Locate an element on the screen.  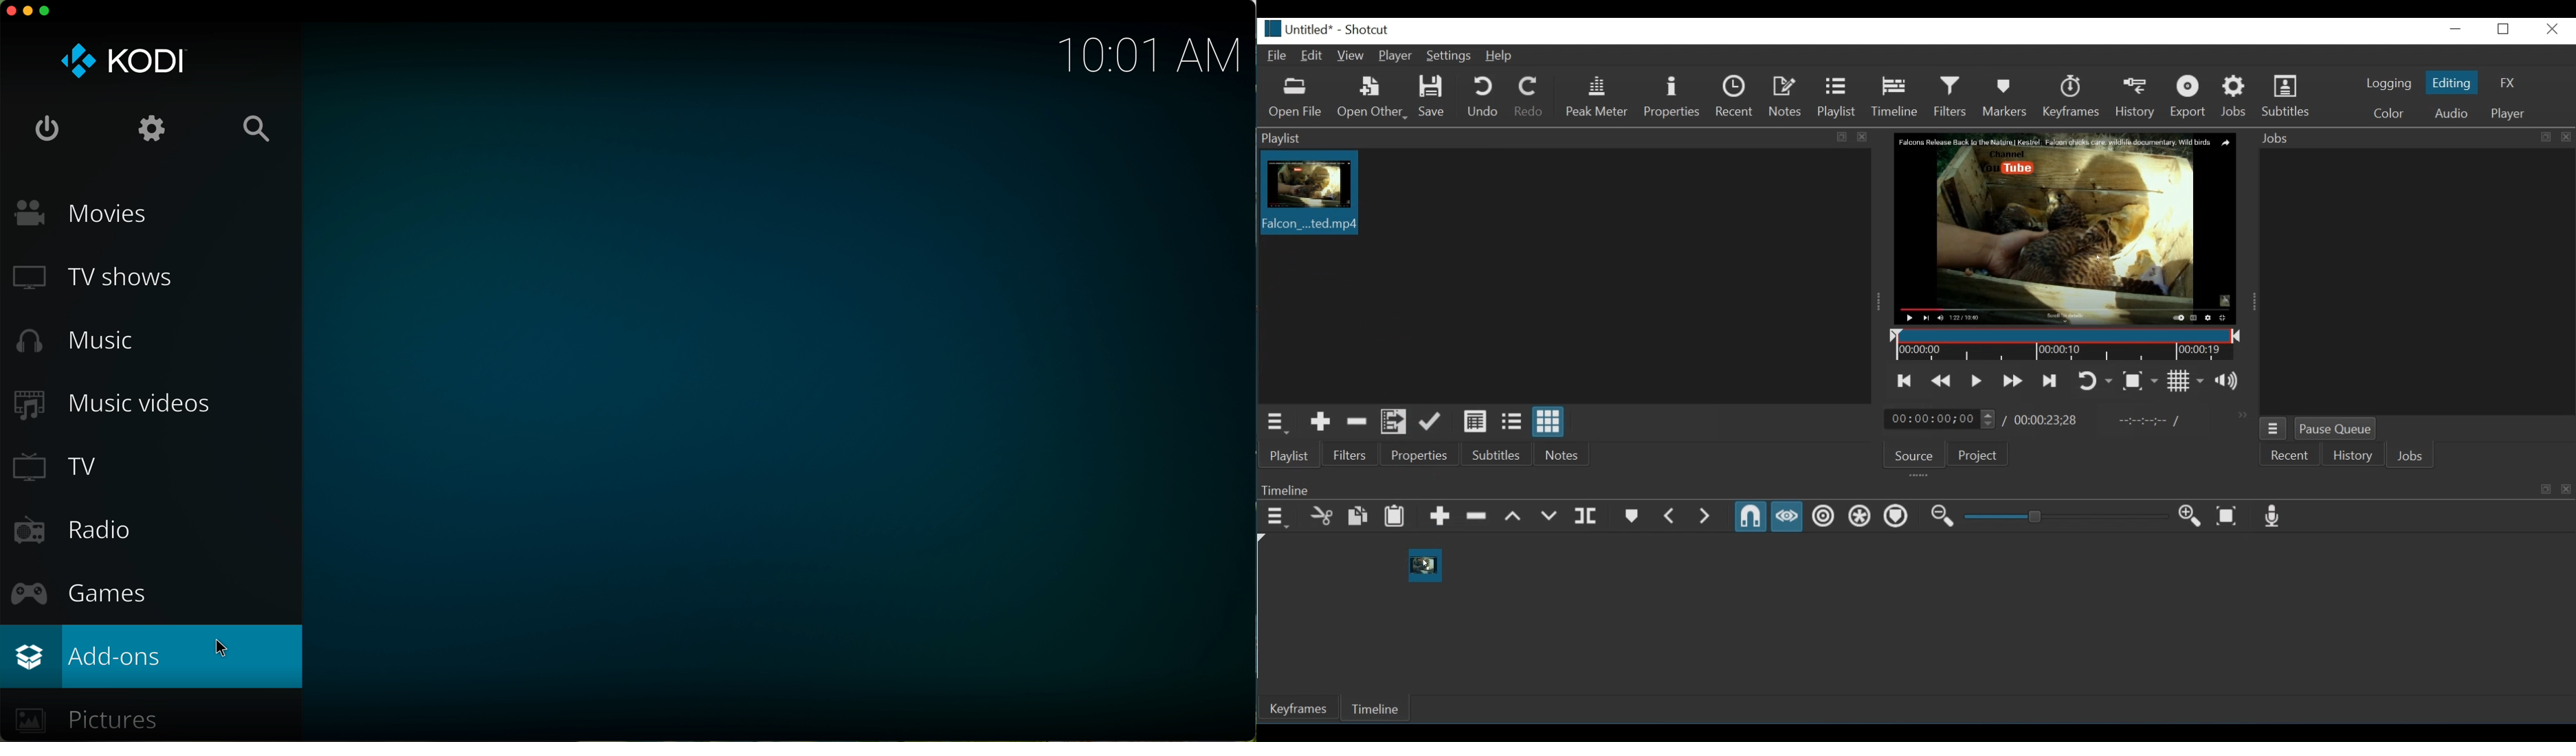
Close is located at coordinates (2550, 29).